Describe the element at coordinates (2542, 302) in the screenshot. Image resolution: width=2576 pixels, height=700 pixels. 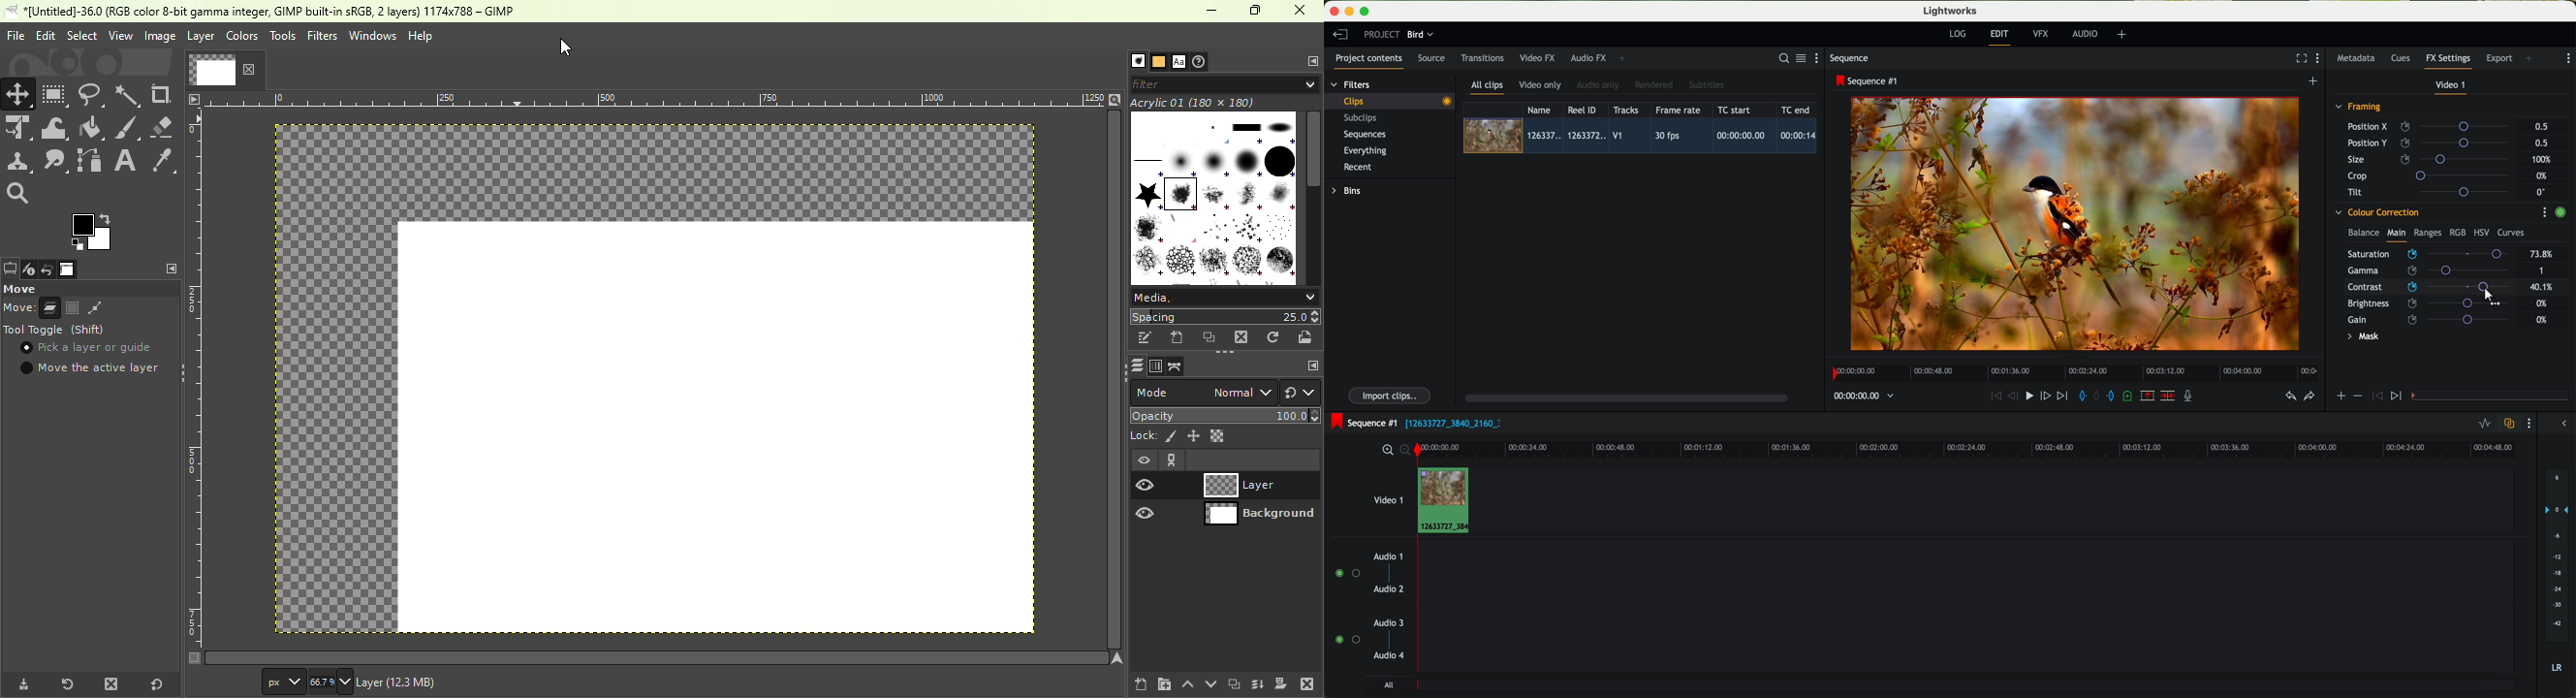
I see `0%` at that location.